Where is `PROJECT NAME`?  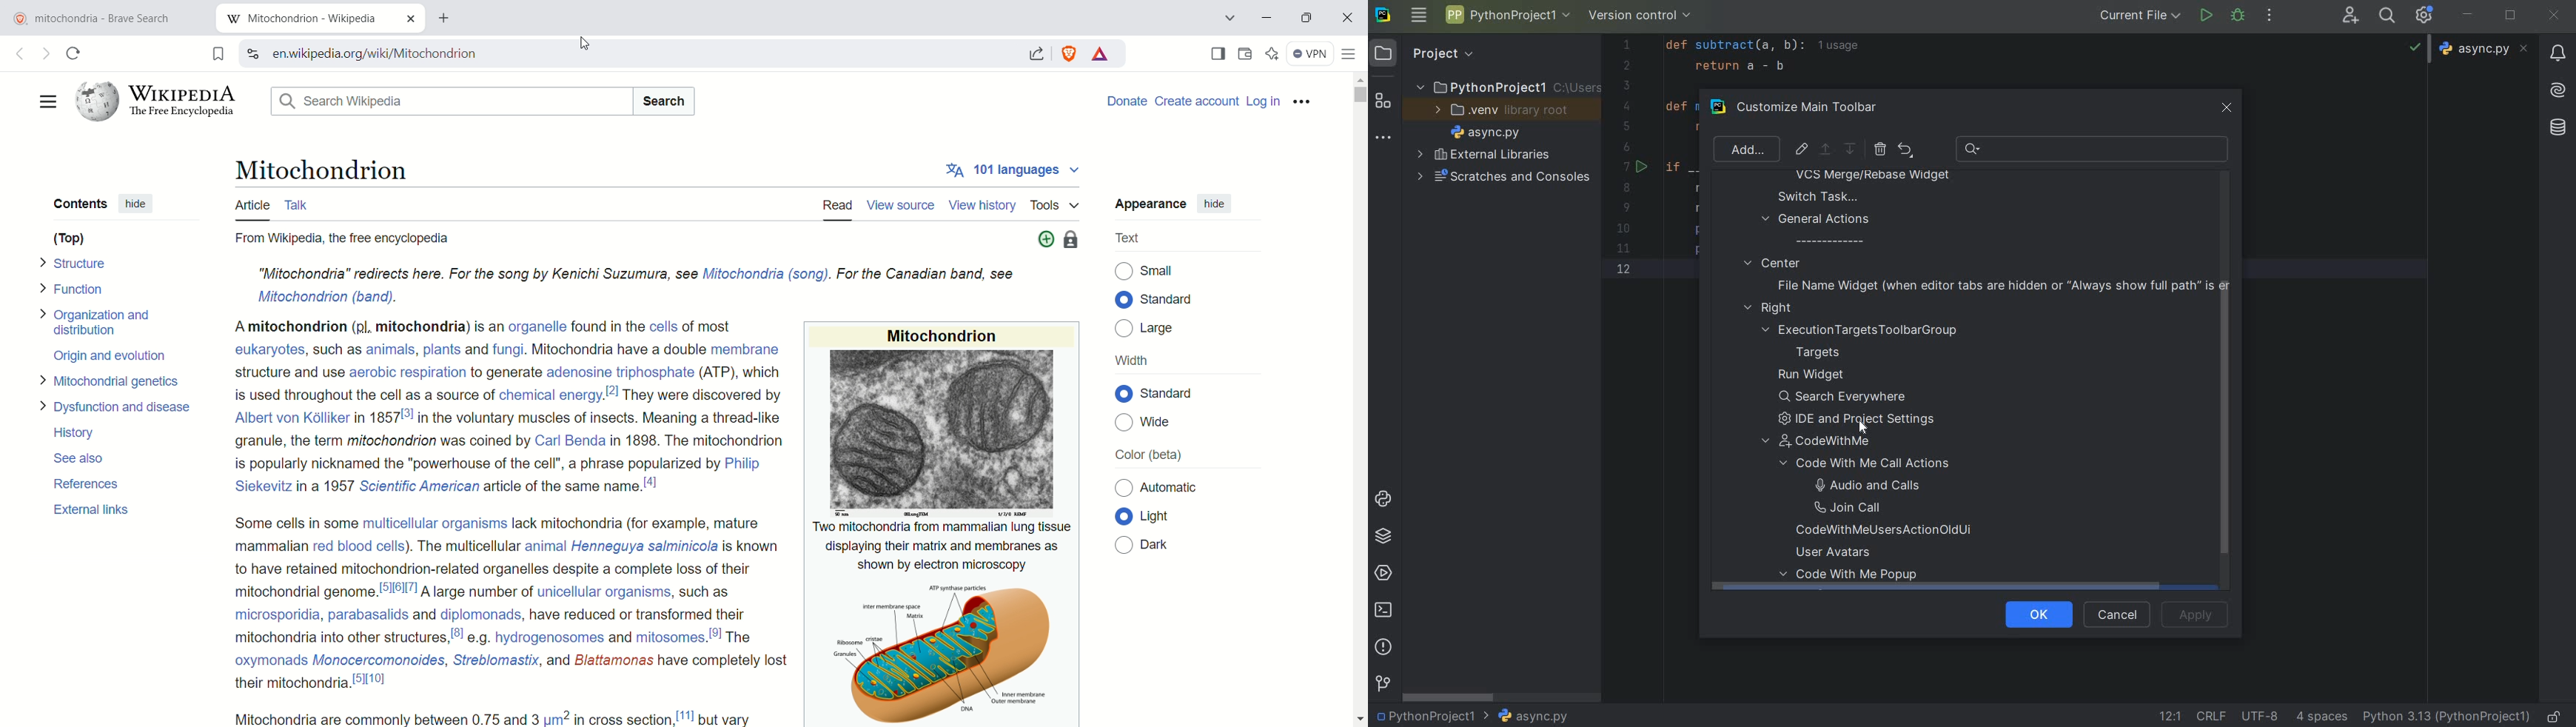 PROJECT NAME is located at coordinates (1507, 17).